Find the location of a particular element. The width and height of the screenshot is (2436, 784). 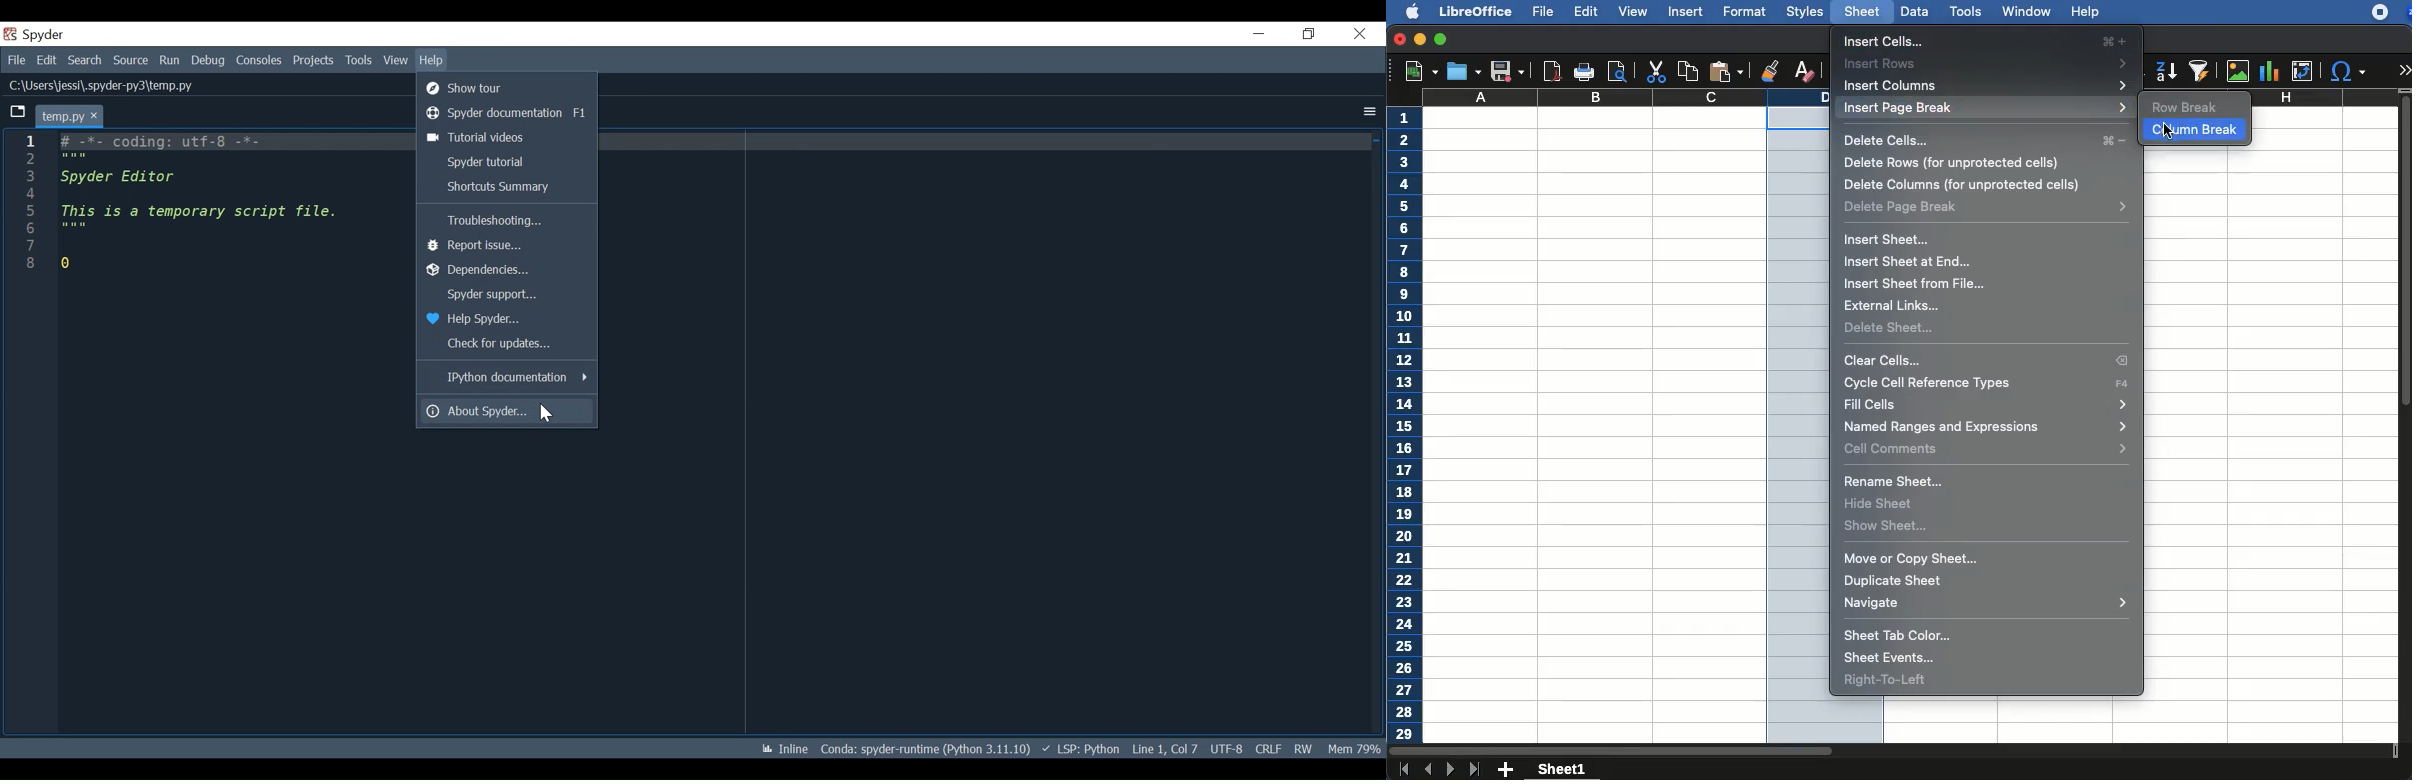

View is located at coordinates (396, 60).